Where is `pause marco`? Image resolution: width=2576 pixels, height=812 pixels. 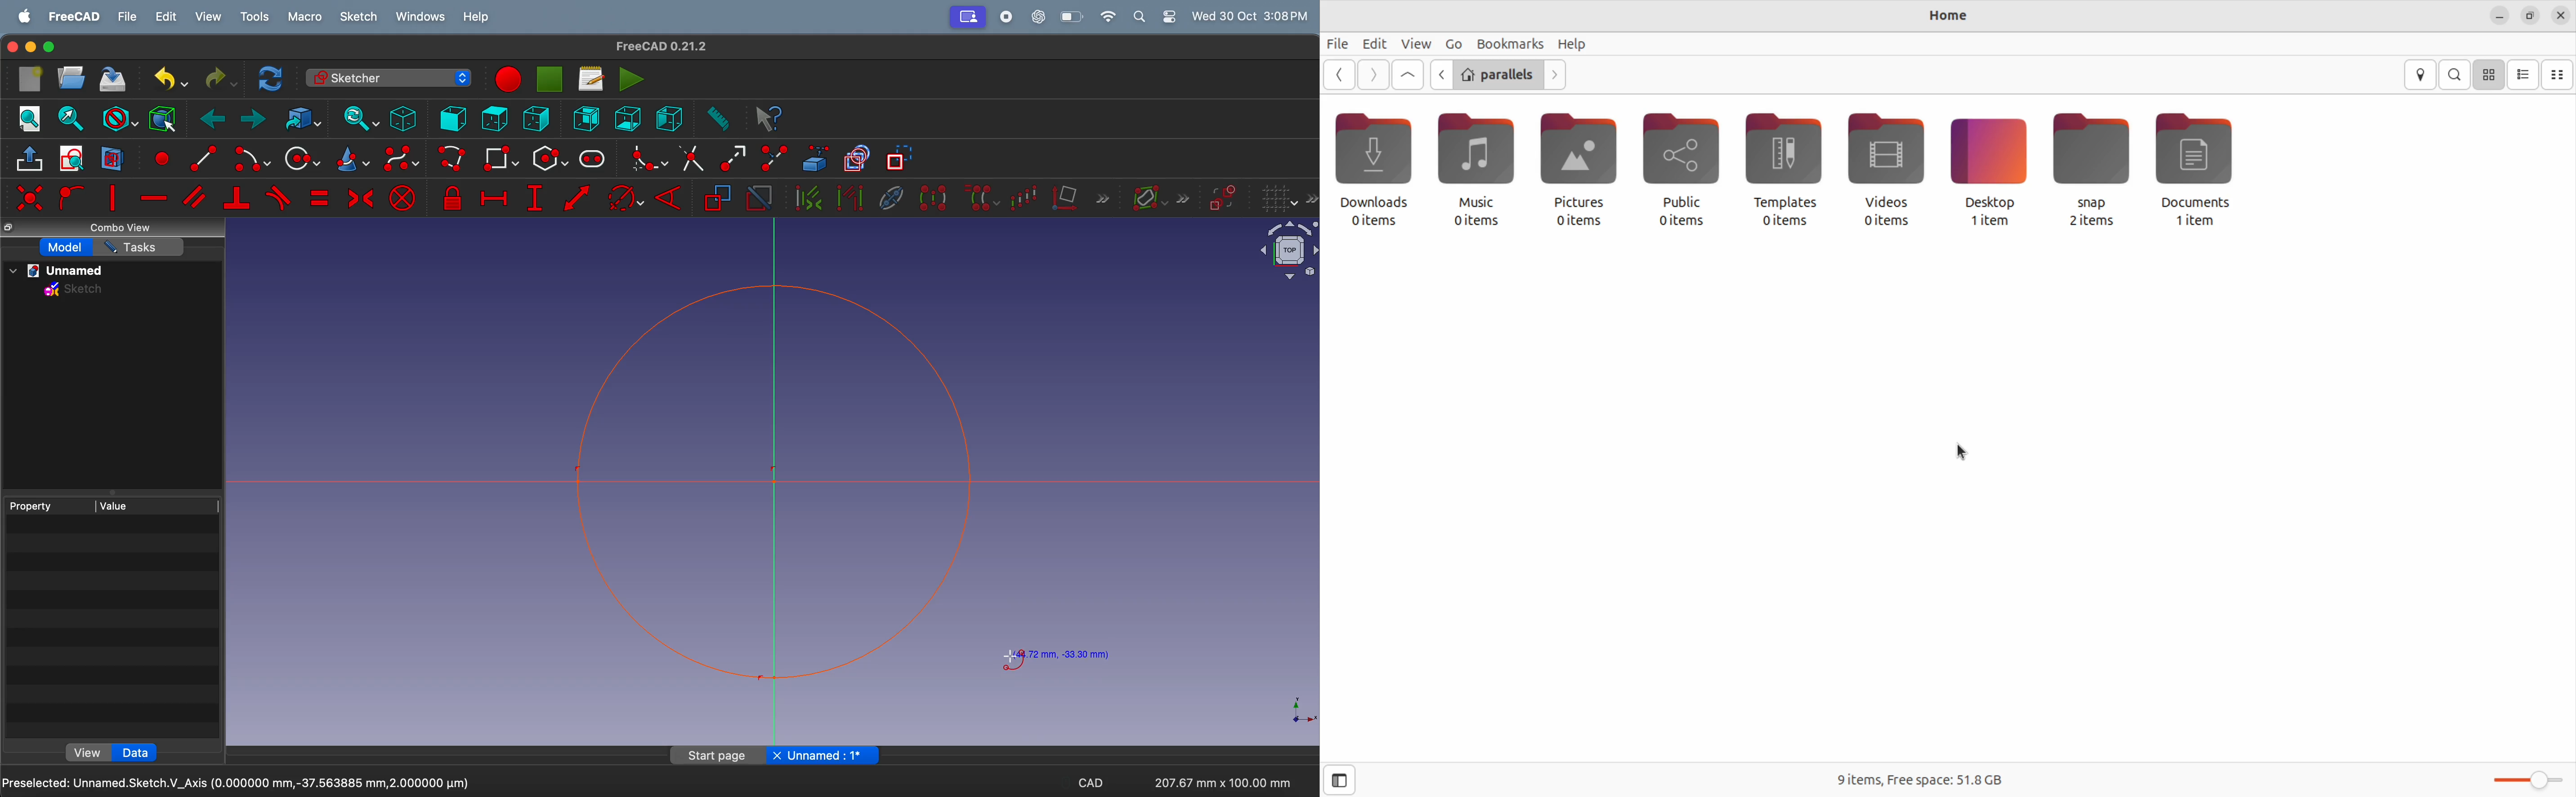
pause marco is located at coordinates (550, 79).